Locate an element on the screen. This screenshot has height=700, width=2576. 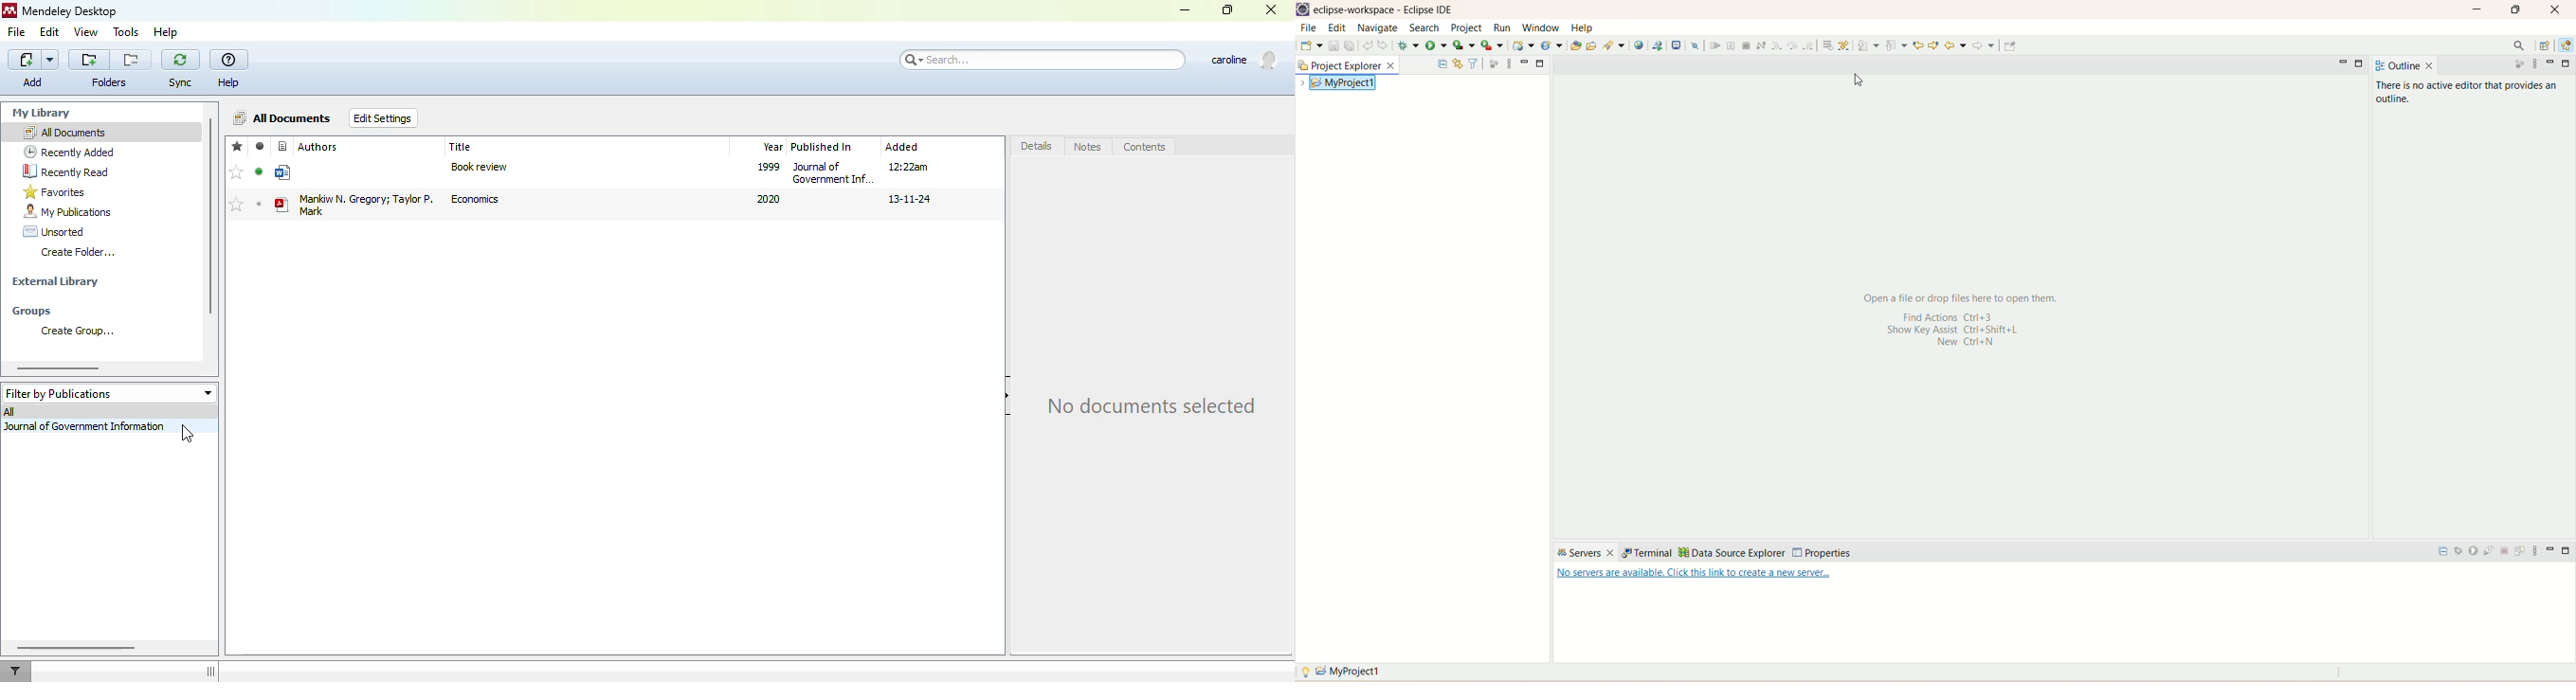
debug is located at coordinates (1409, 45).